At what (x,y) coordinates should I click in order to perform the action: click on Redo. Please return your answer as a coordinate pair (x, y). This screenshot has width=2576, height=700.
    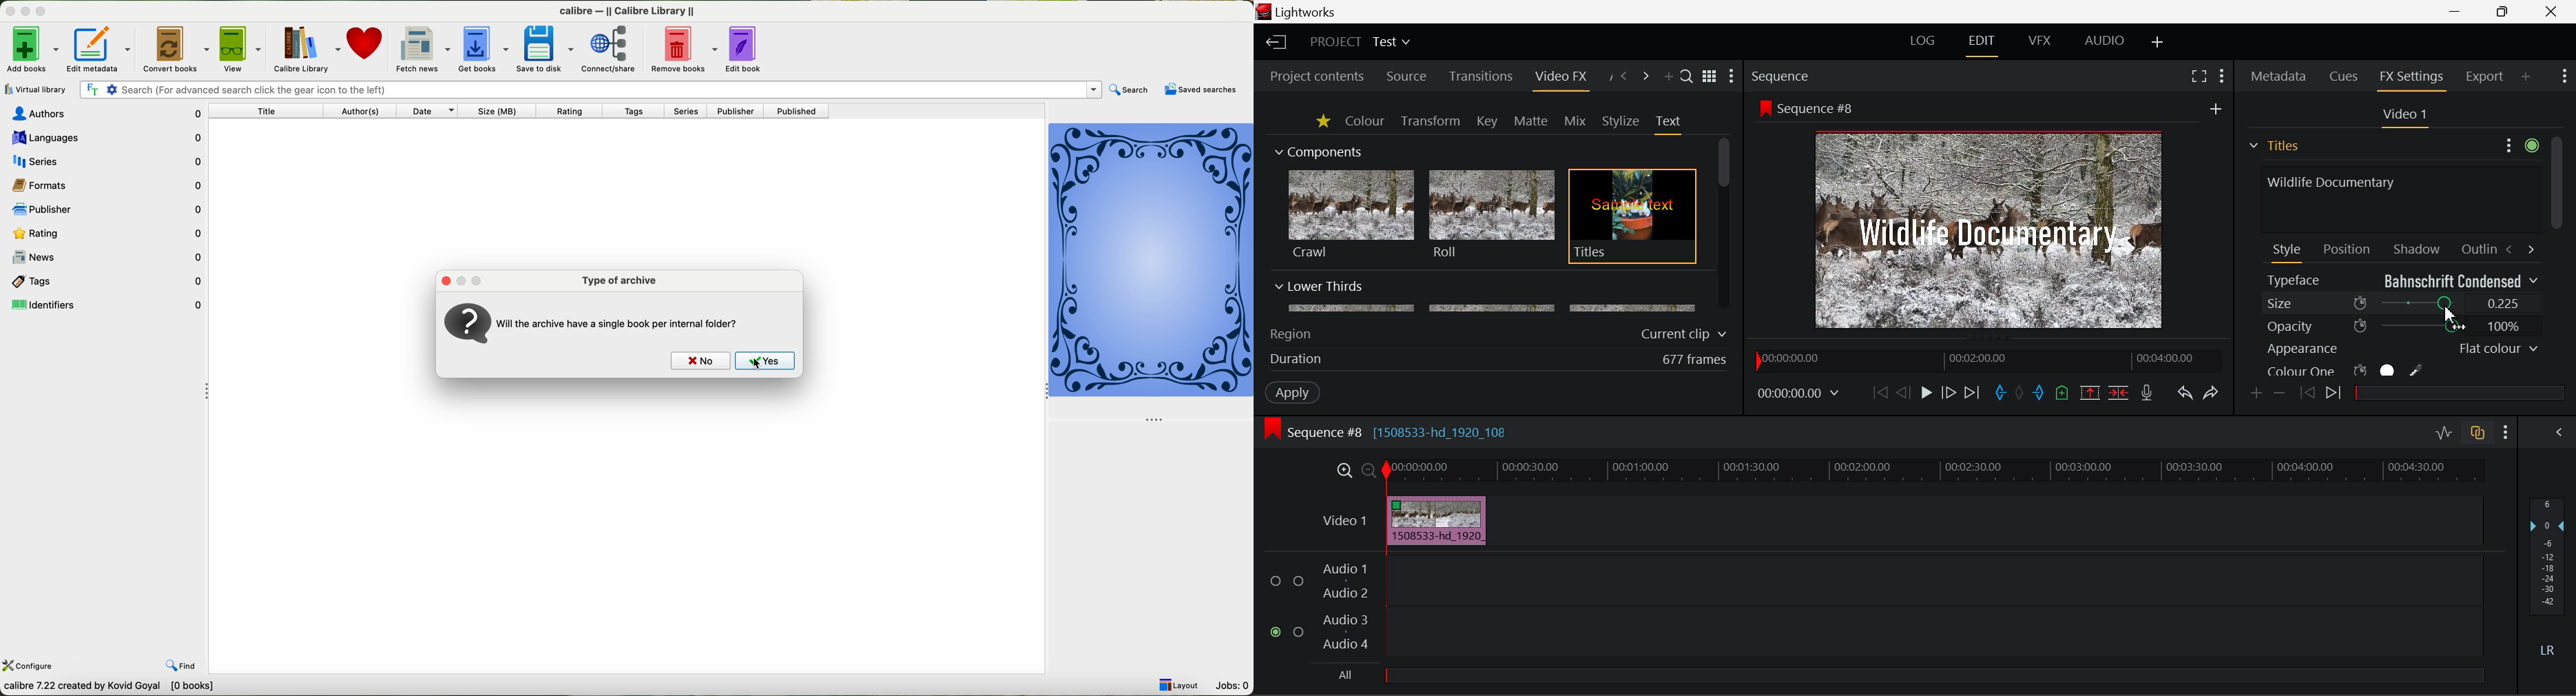
    Looking at the image, I should click on (2212, 393).